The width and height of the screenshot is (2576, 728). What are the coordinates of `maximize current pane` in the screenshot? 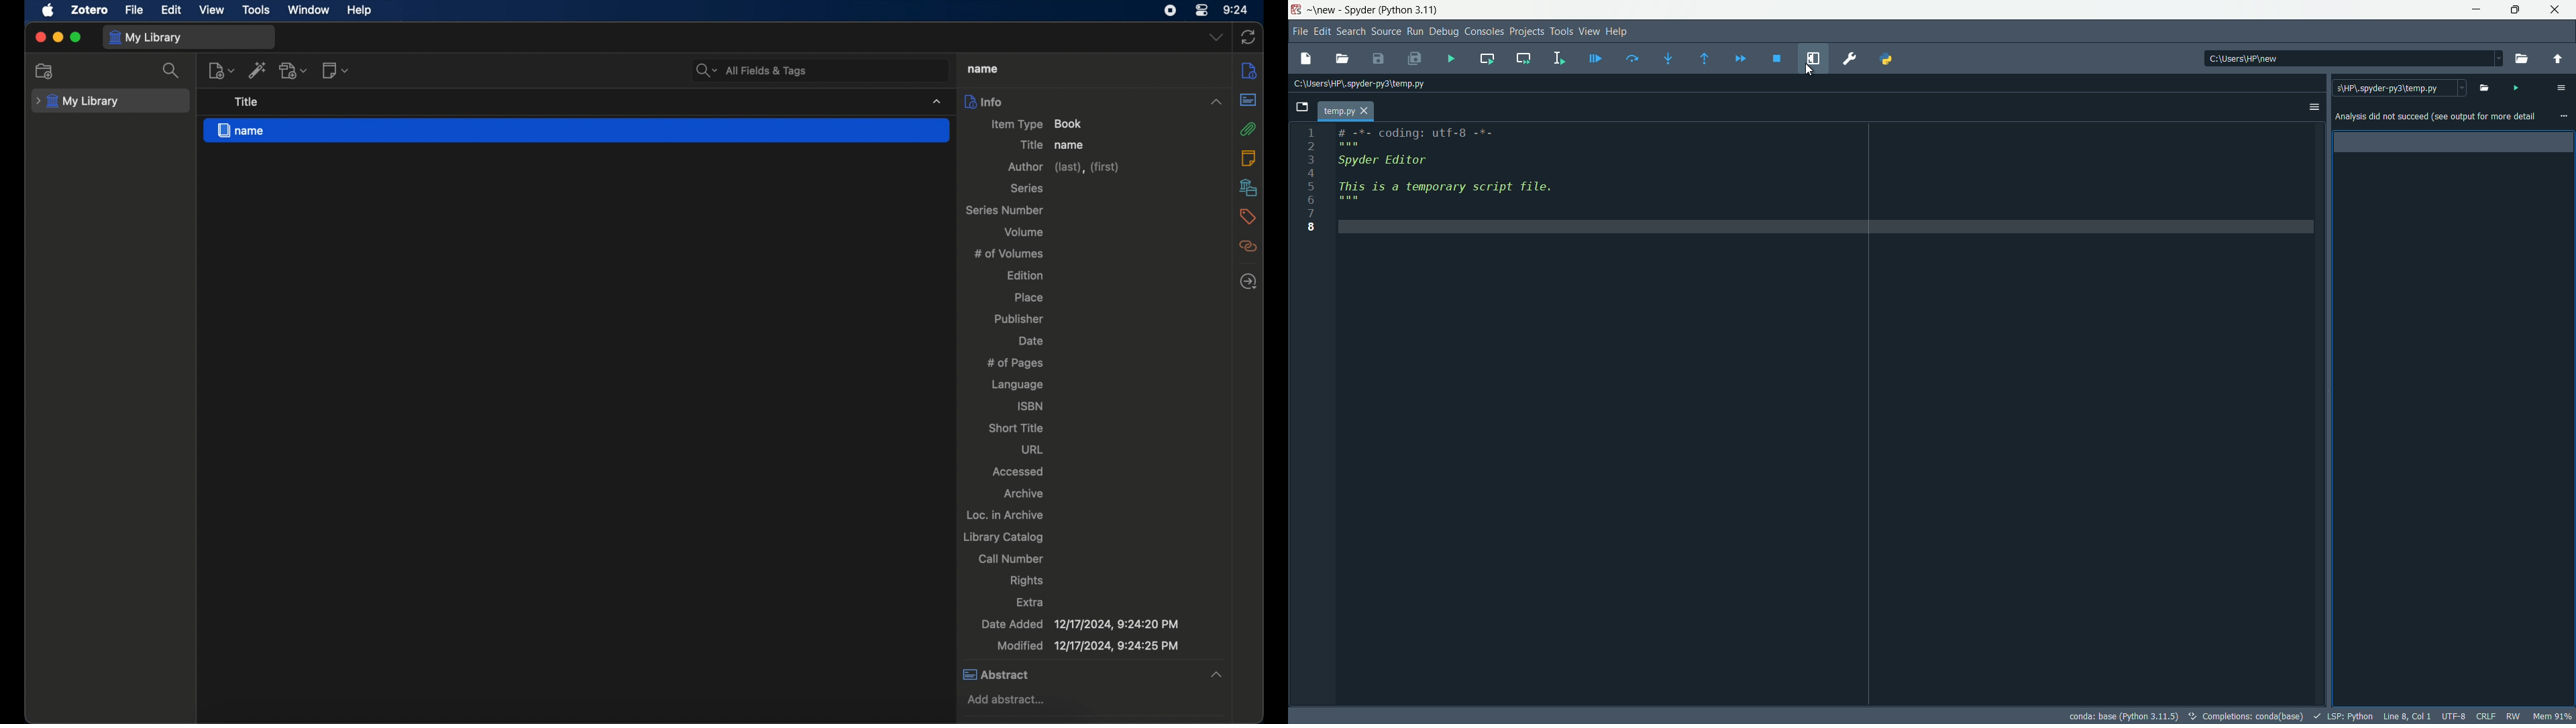 It's located at (1813, 58).